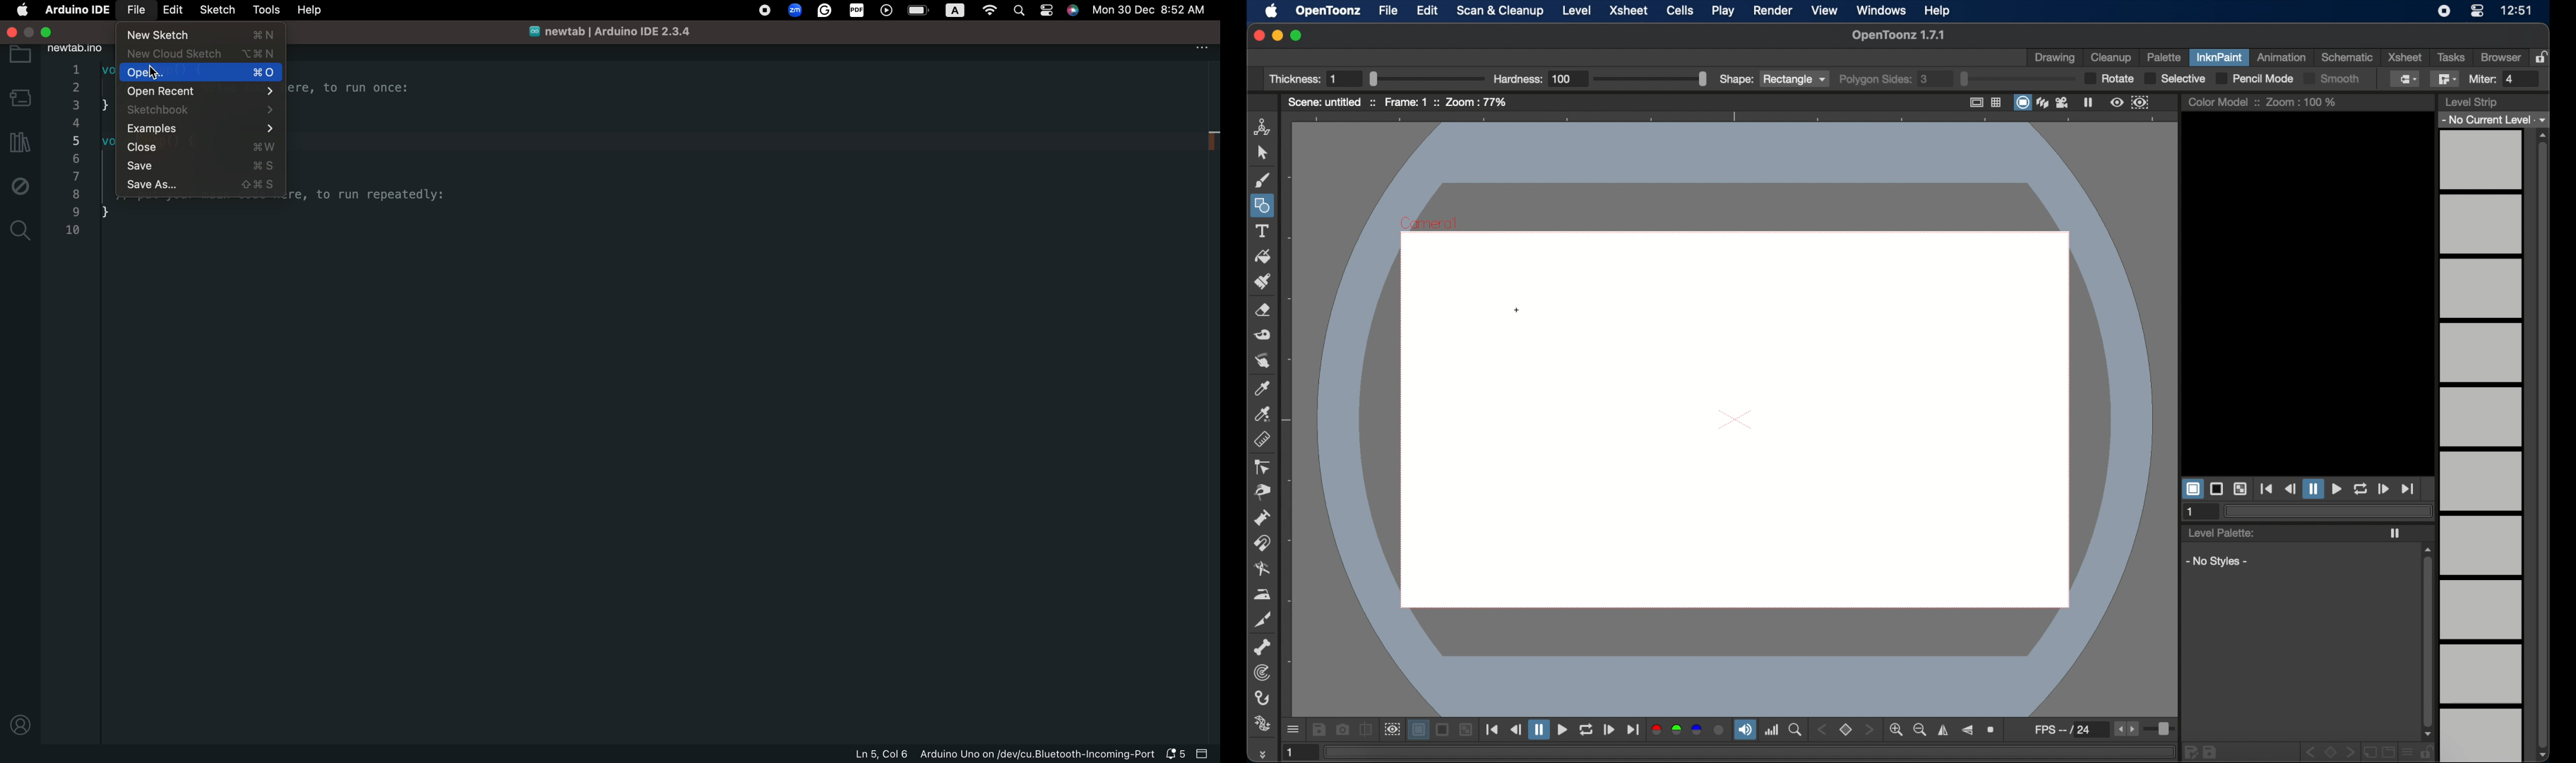  Describe the element at coordinates (2117, 102) in the screenshot. I see `preview` at that location.